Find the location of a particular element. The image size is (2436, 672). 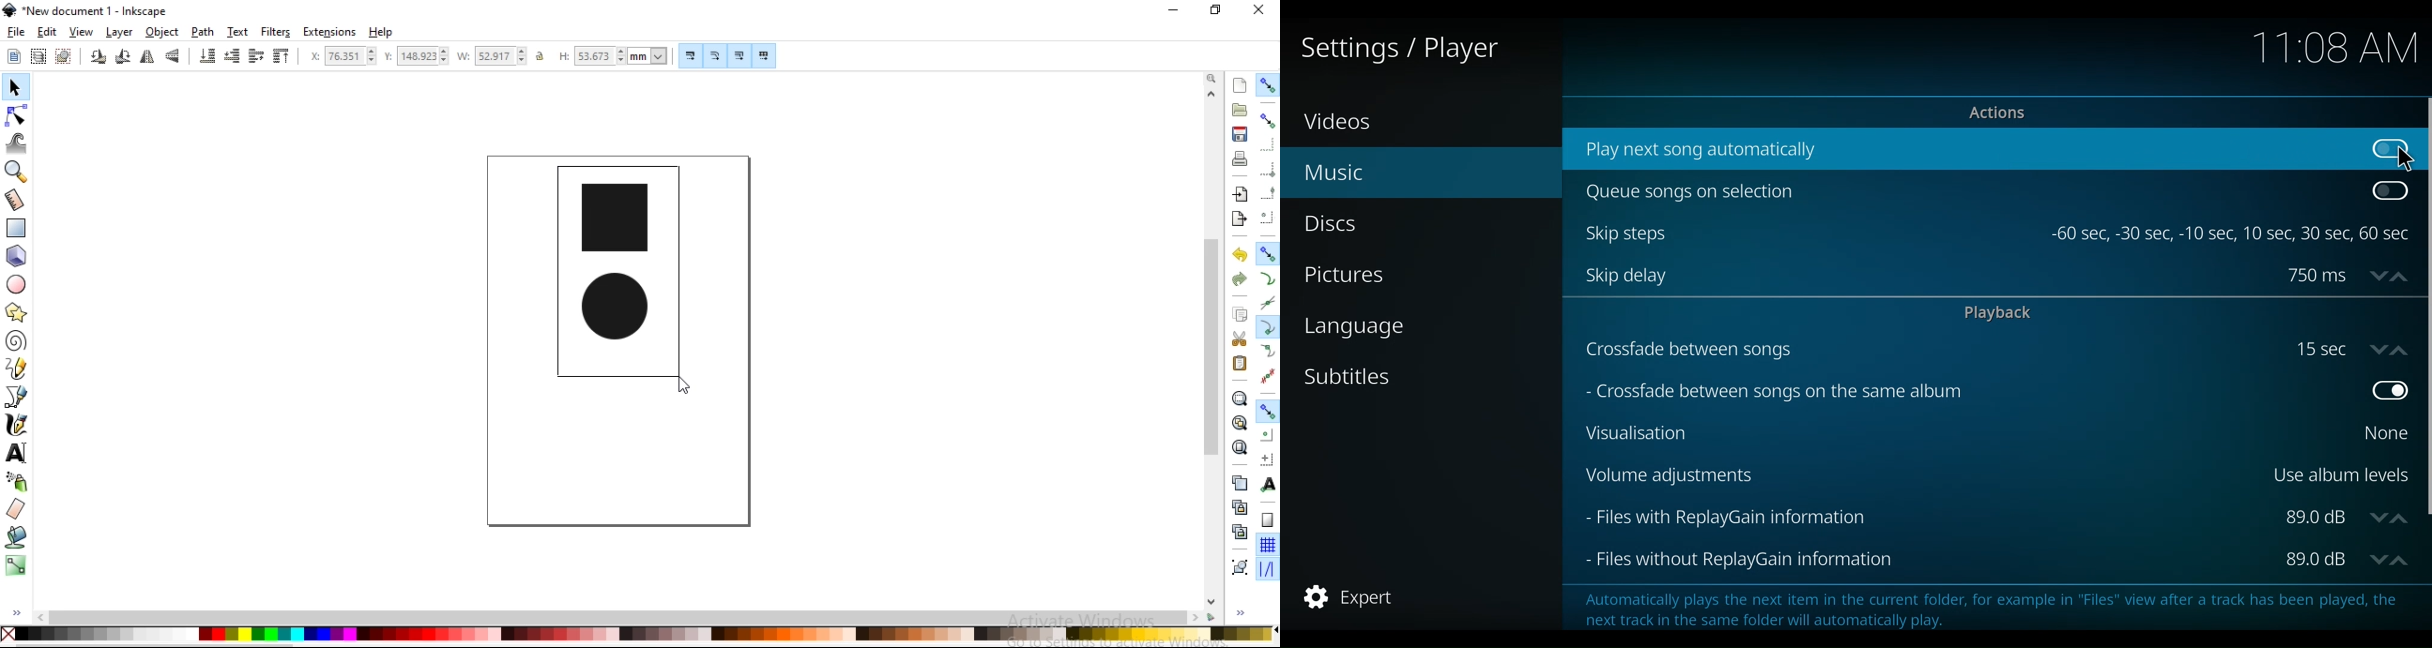

up is located at coordinates (2403, 559).